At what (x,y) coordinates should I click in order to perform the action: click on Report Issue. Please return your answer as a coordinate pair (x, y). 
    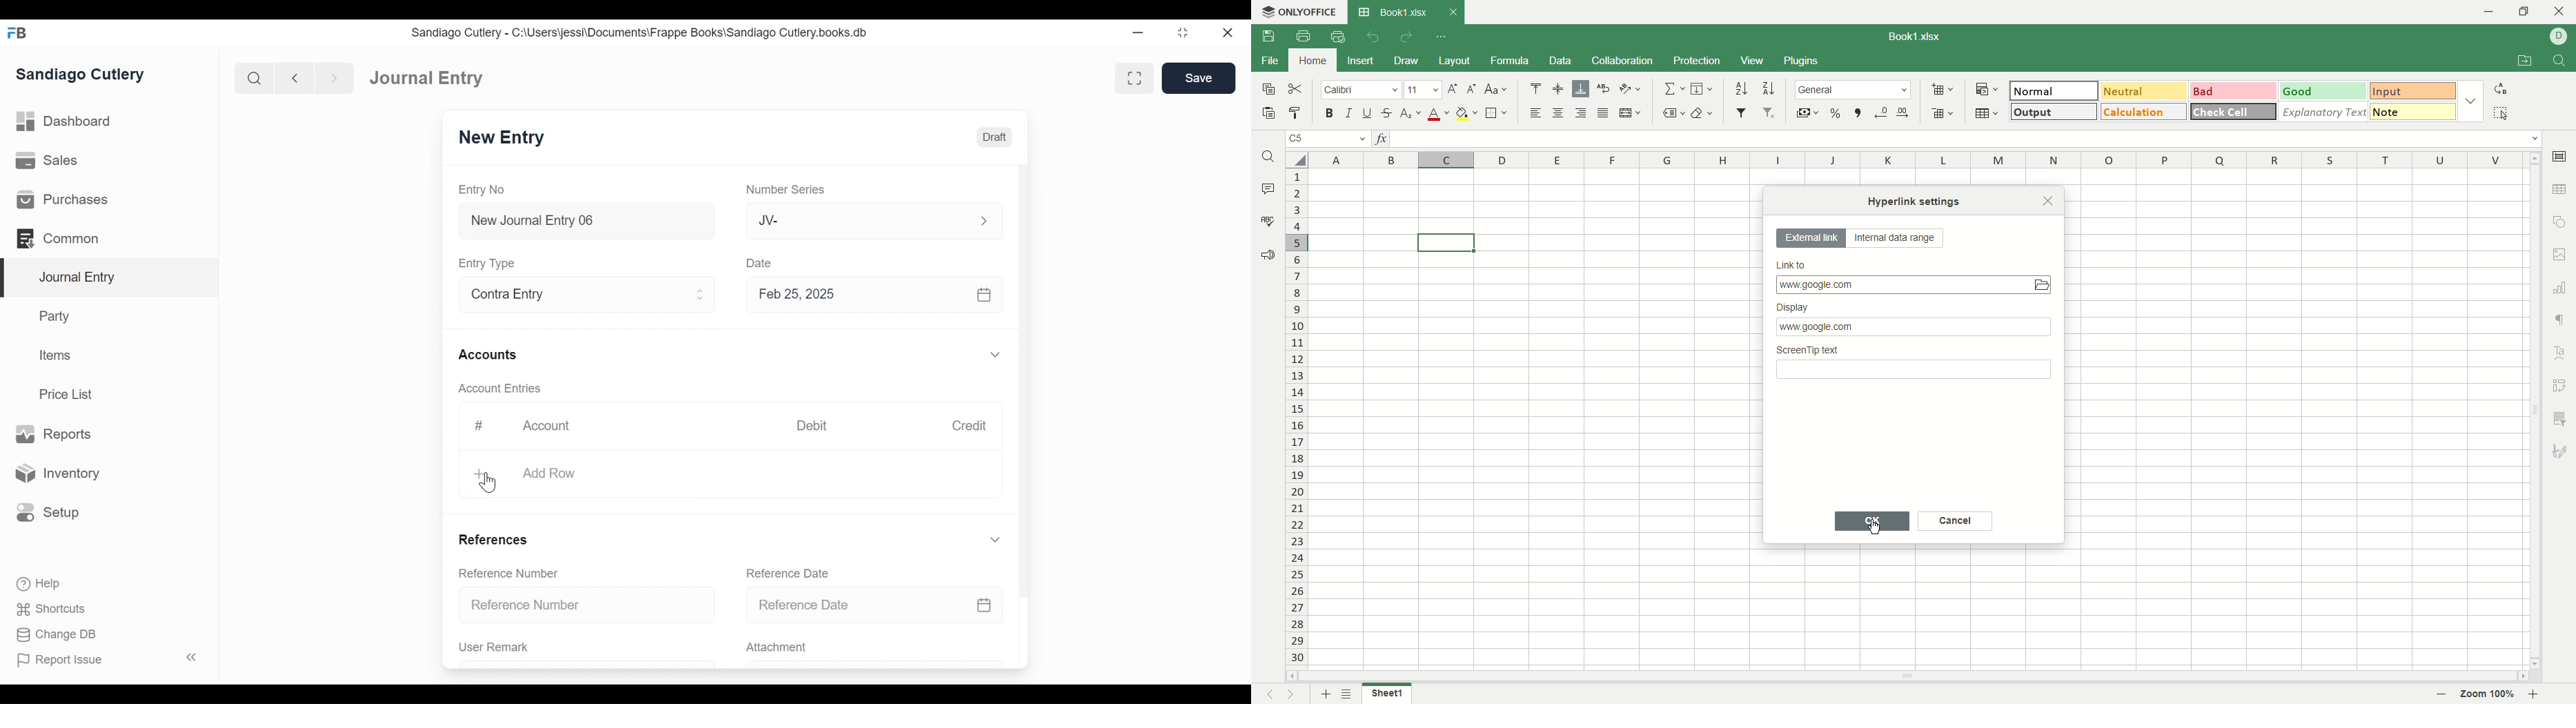
    Looking at the image, I should click on (109, 659).